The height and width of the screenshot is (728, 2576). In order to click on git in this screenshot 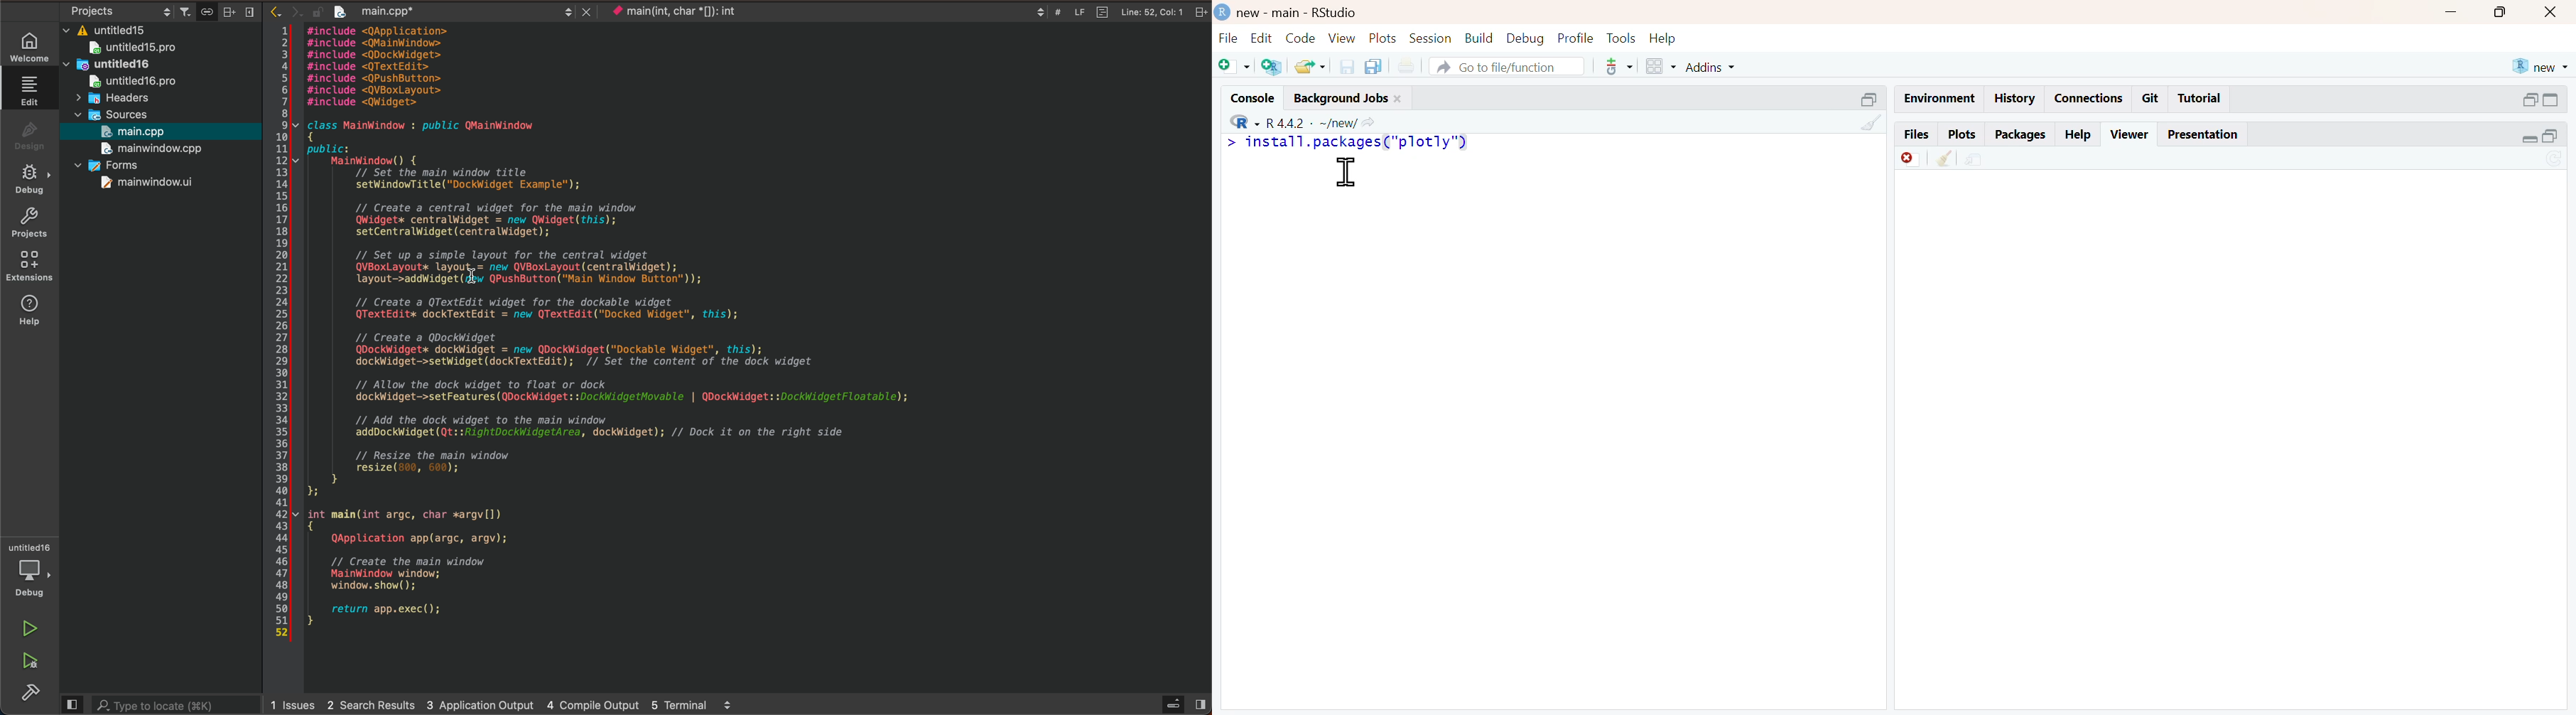, I will do `click(2151, 99)`.